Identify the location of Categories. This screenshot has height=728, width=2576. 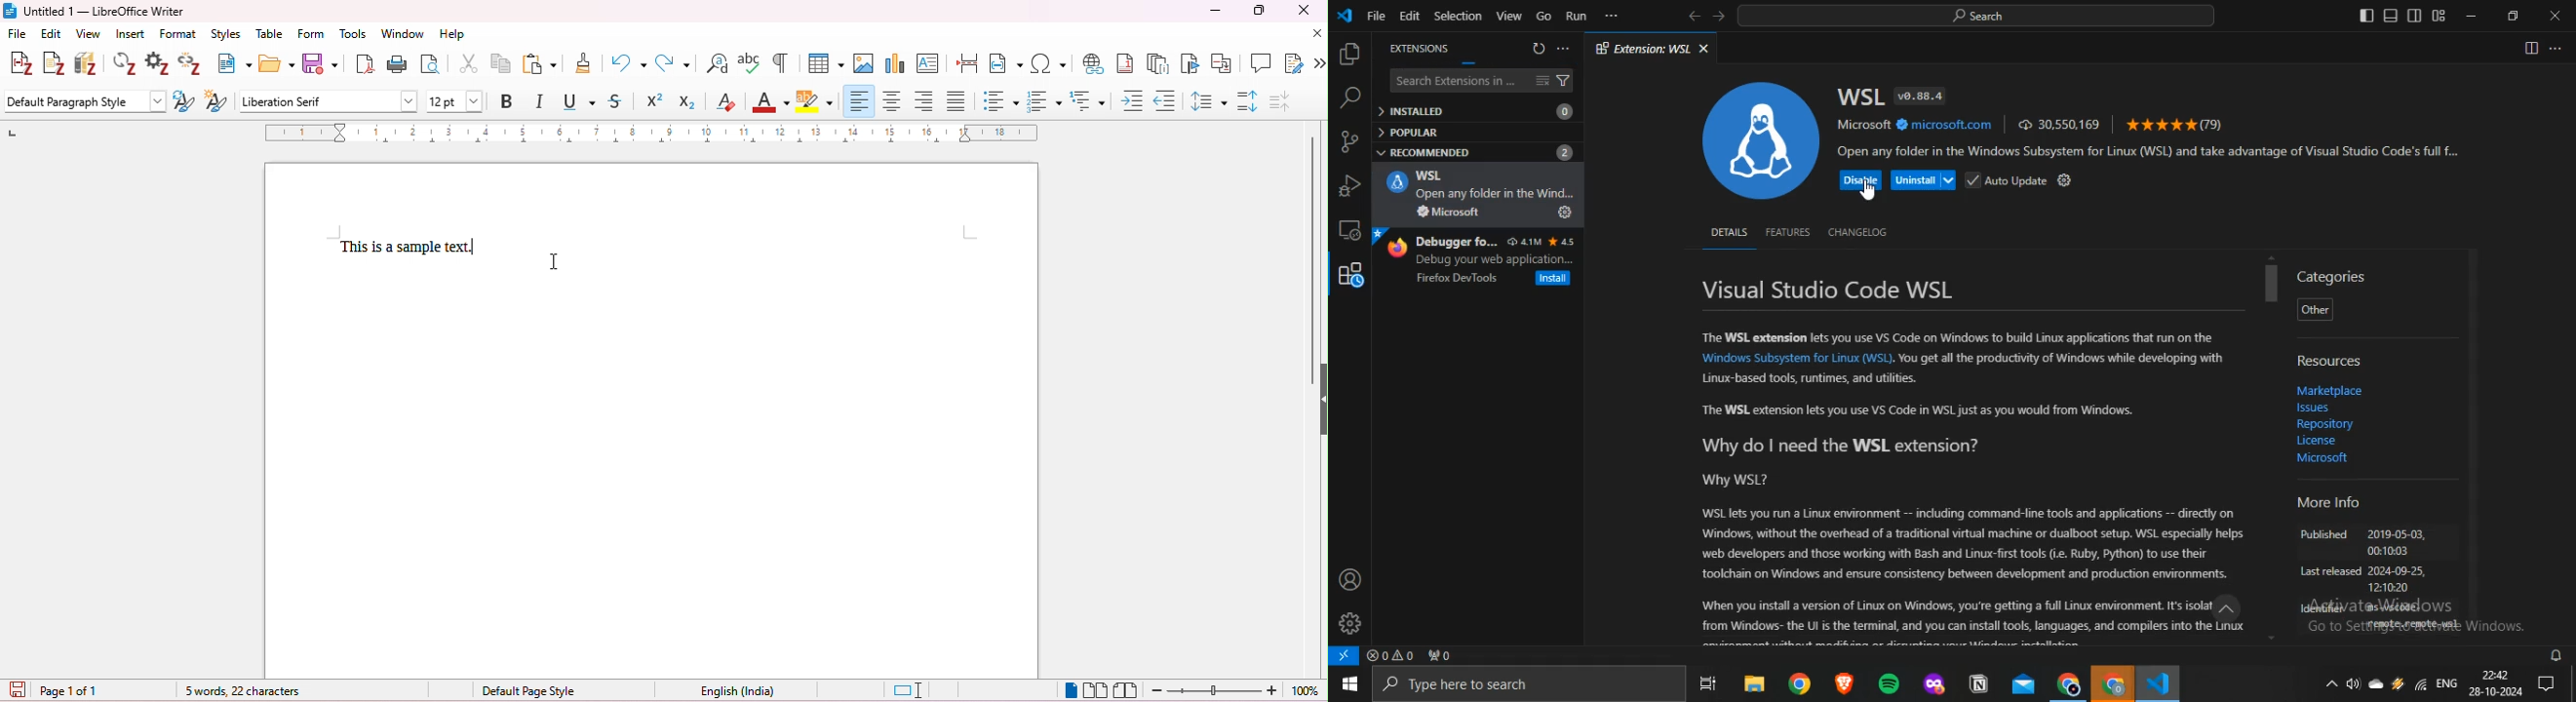
(2333, 276).